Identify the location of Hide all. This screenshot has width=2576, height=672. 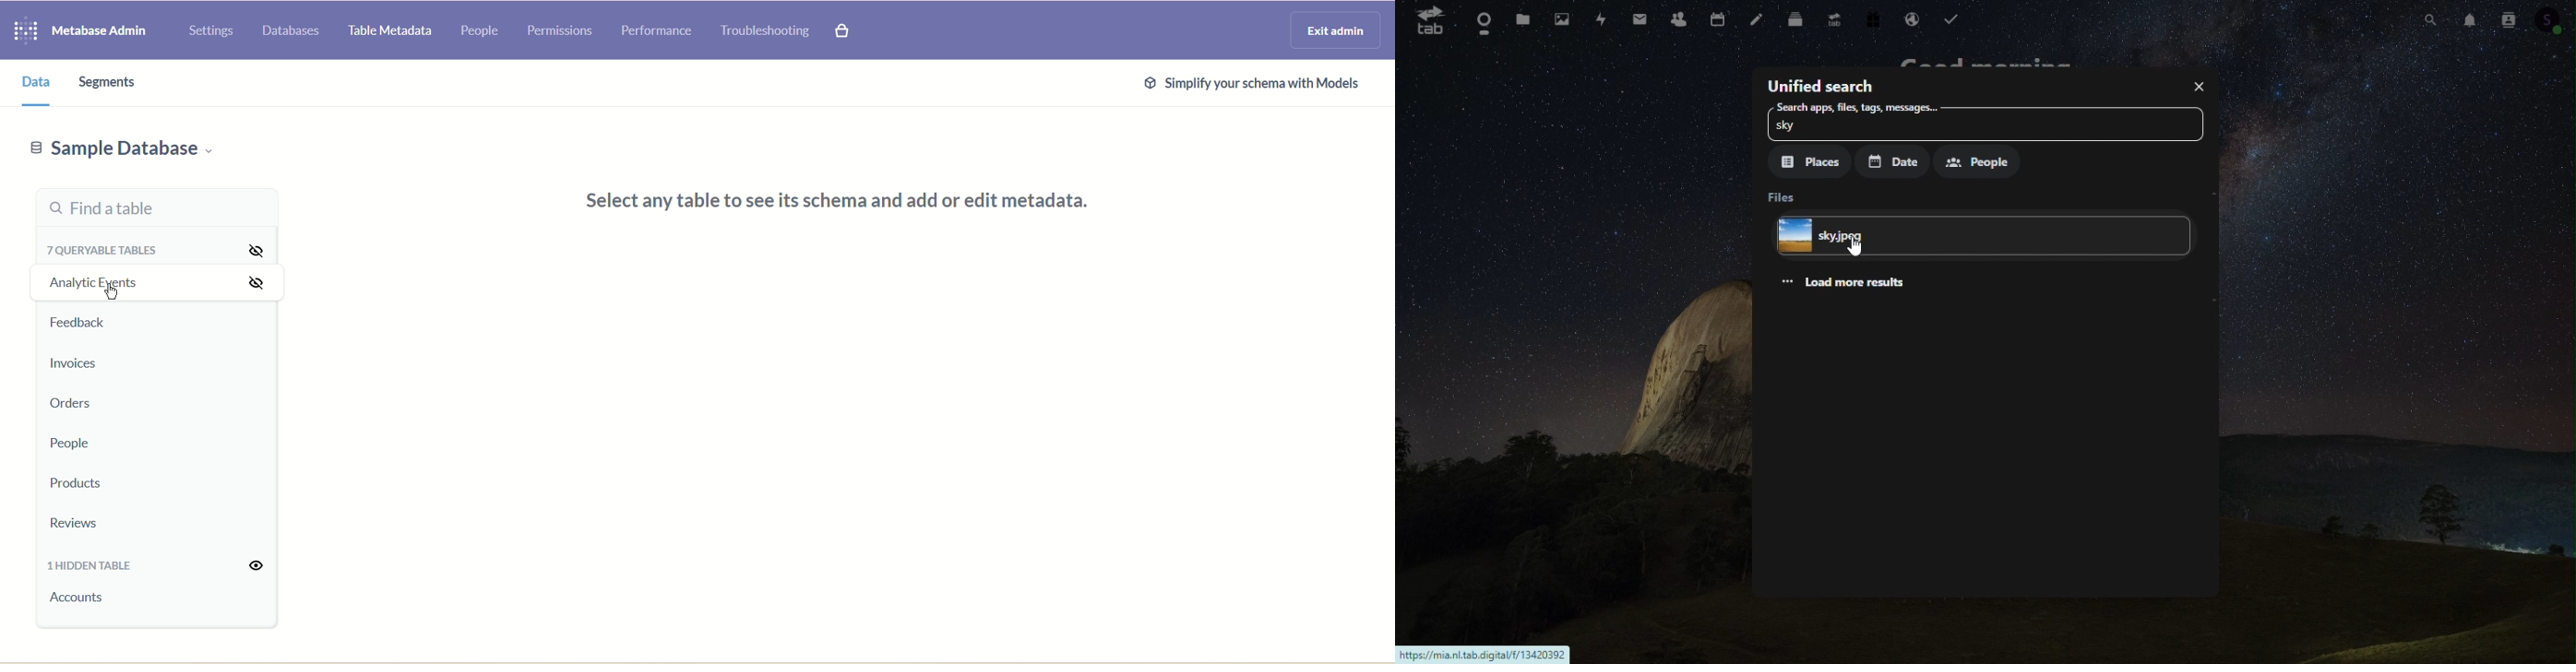
(248, 248).